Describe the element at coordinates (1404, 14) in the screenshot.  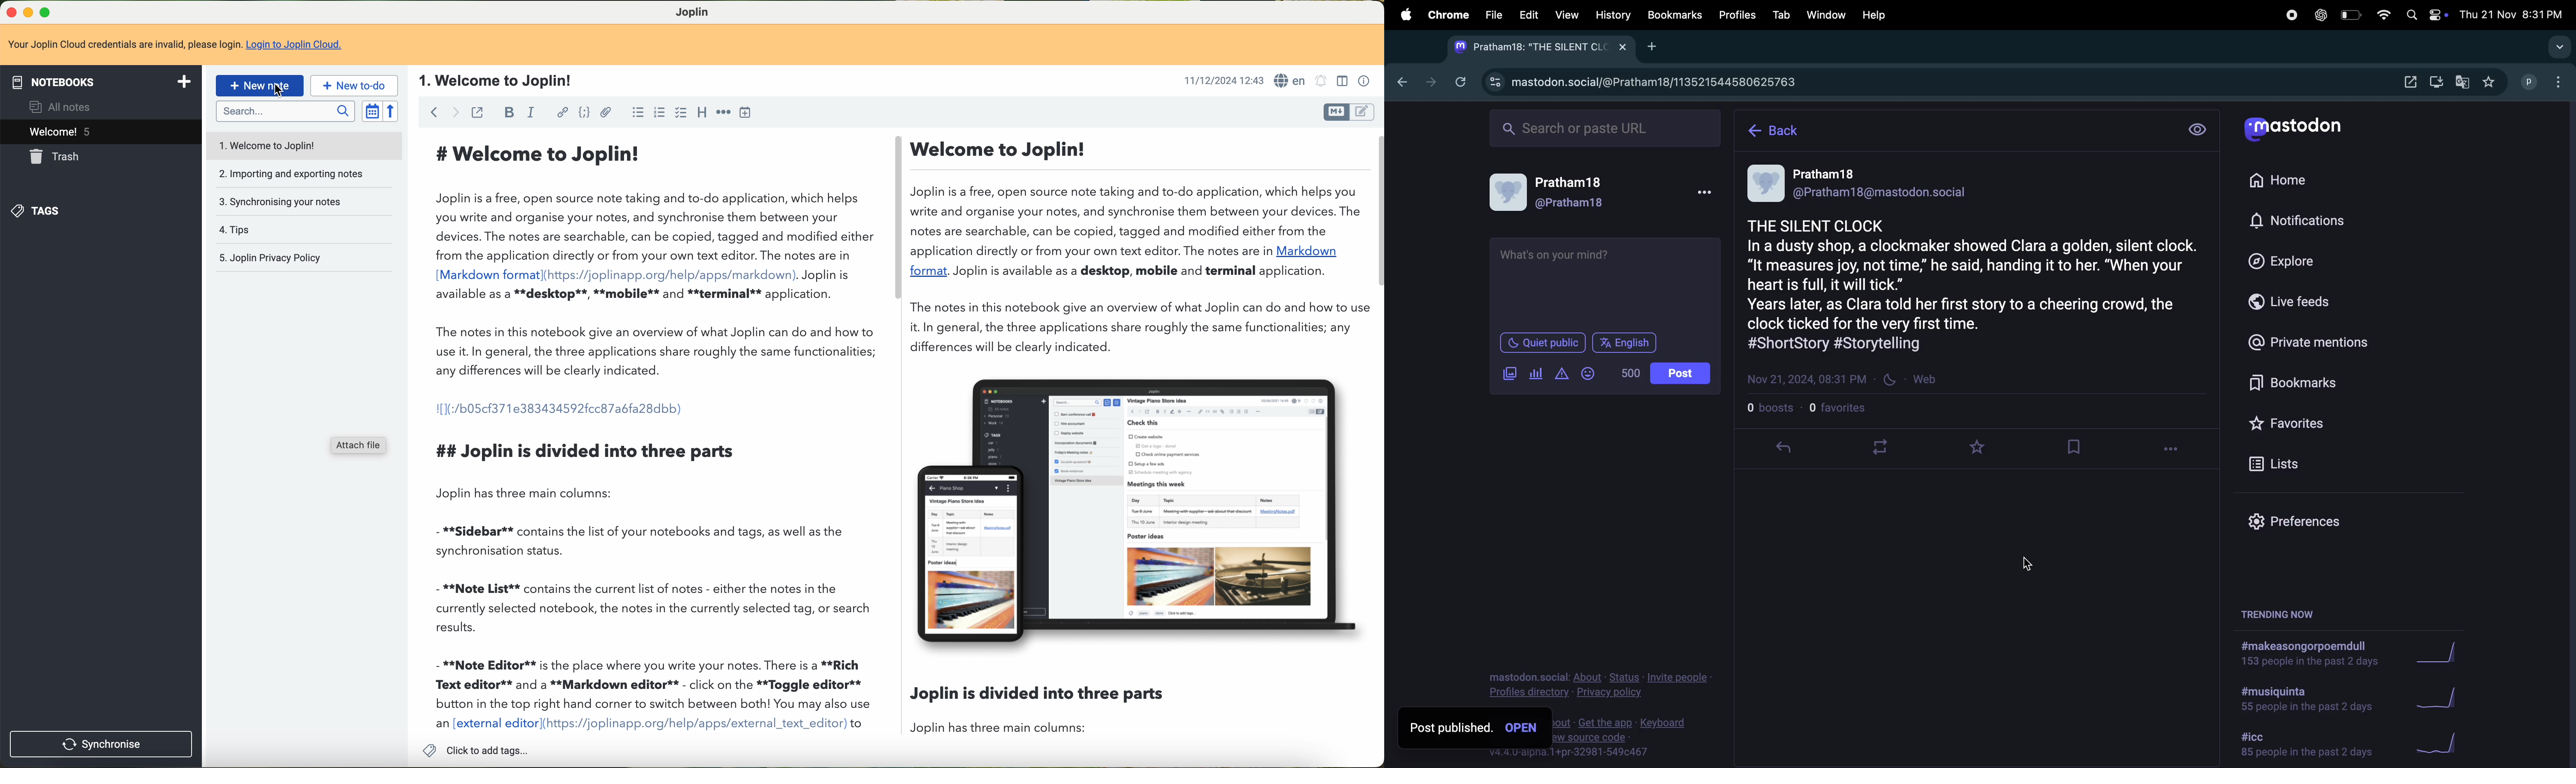
I see `apple menu` at that location.